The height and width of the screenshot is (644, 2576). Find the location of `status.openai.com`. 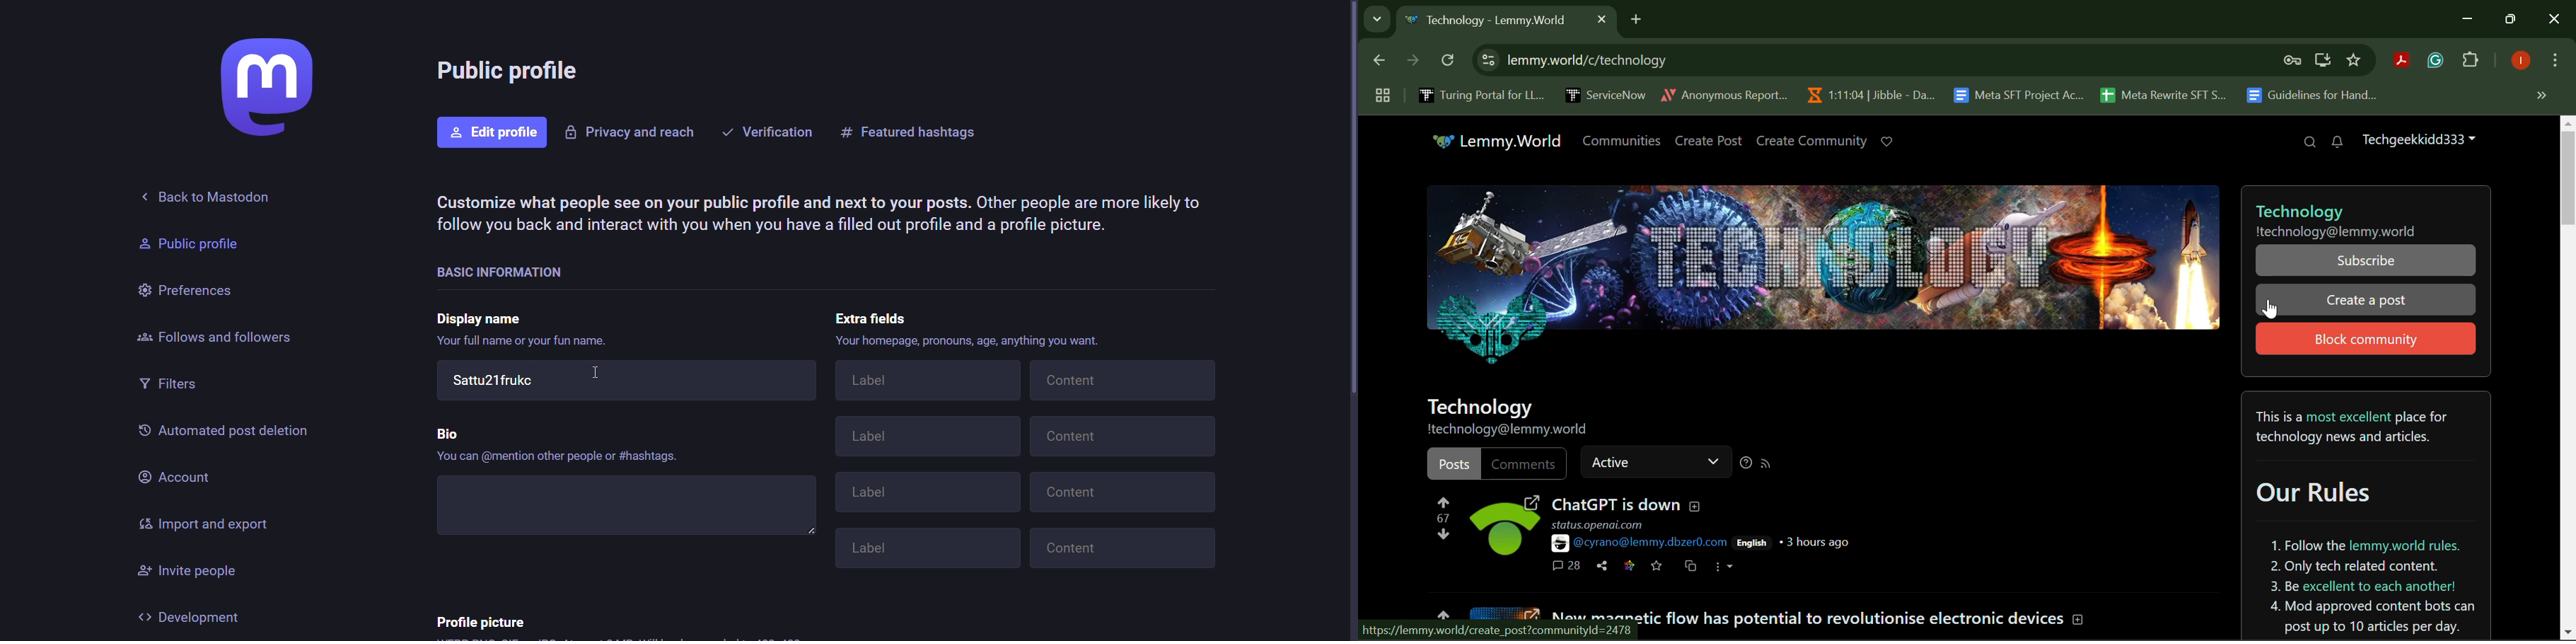

status.openai.com is located at coordinates (1597, 525).